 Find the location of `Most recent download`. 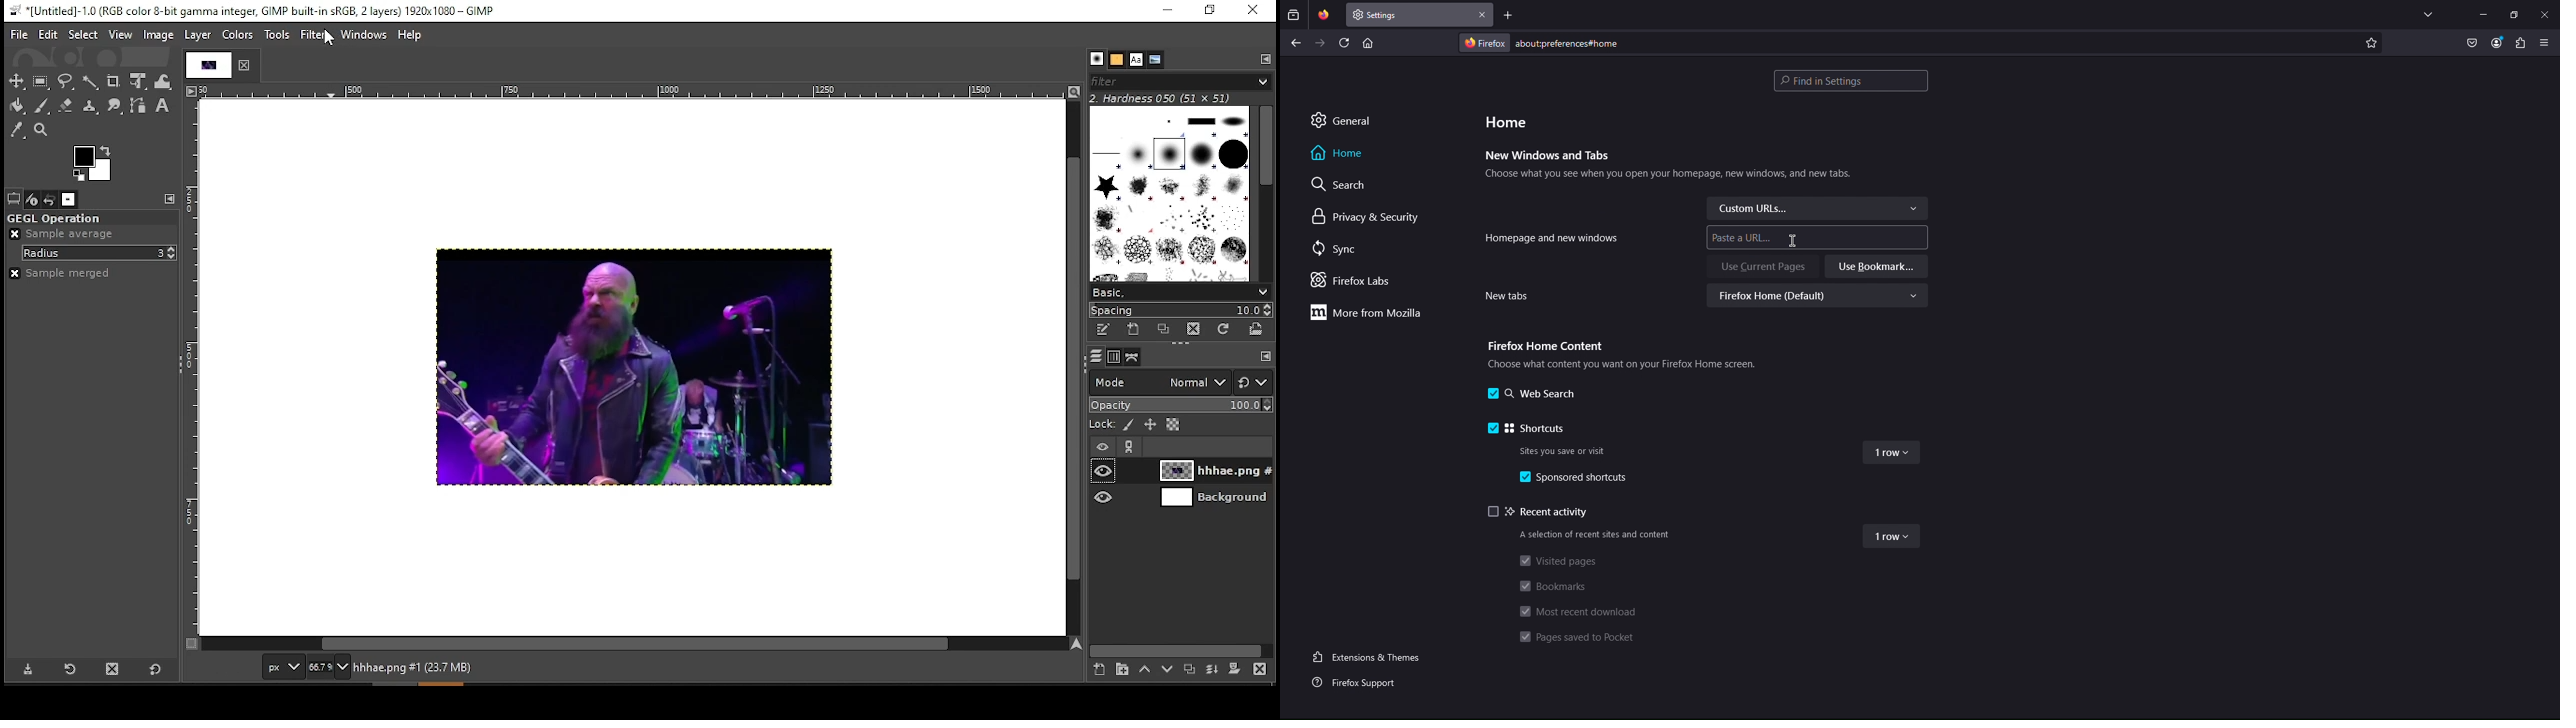

Most recent download is located at coordinates (1577, 611).